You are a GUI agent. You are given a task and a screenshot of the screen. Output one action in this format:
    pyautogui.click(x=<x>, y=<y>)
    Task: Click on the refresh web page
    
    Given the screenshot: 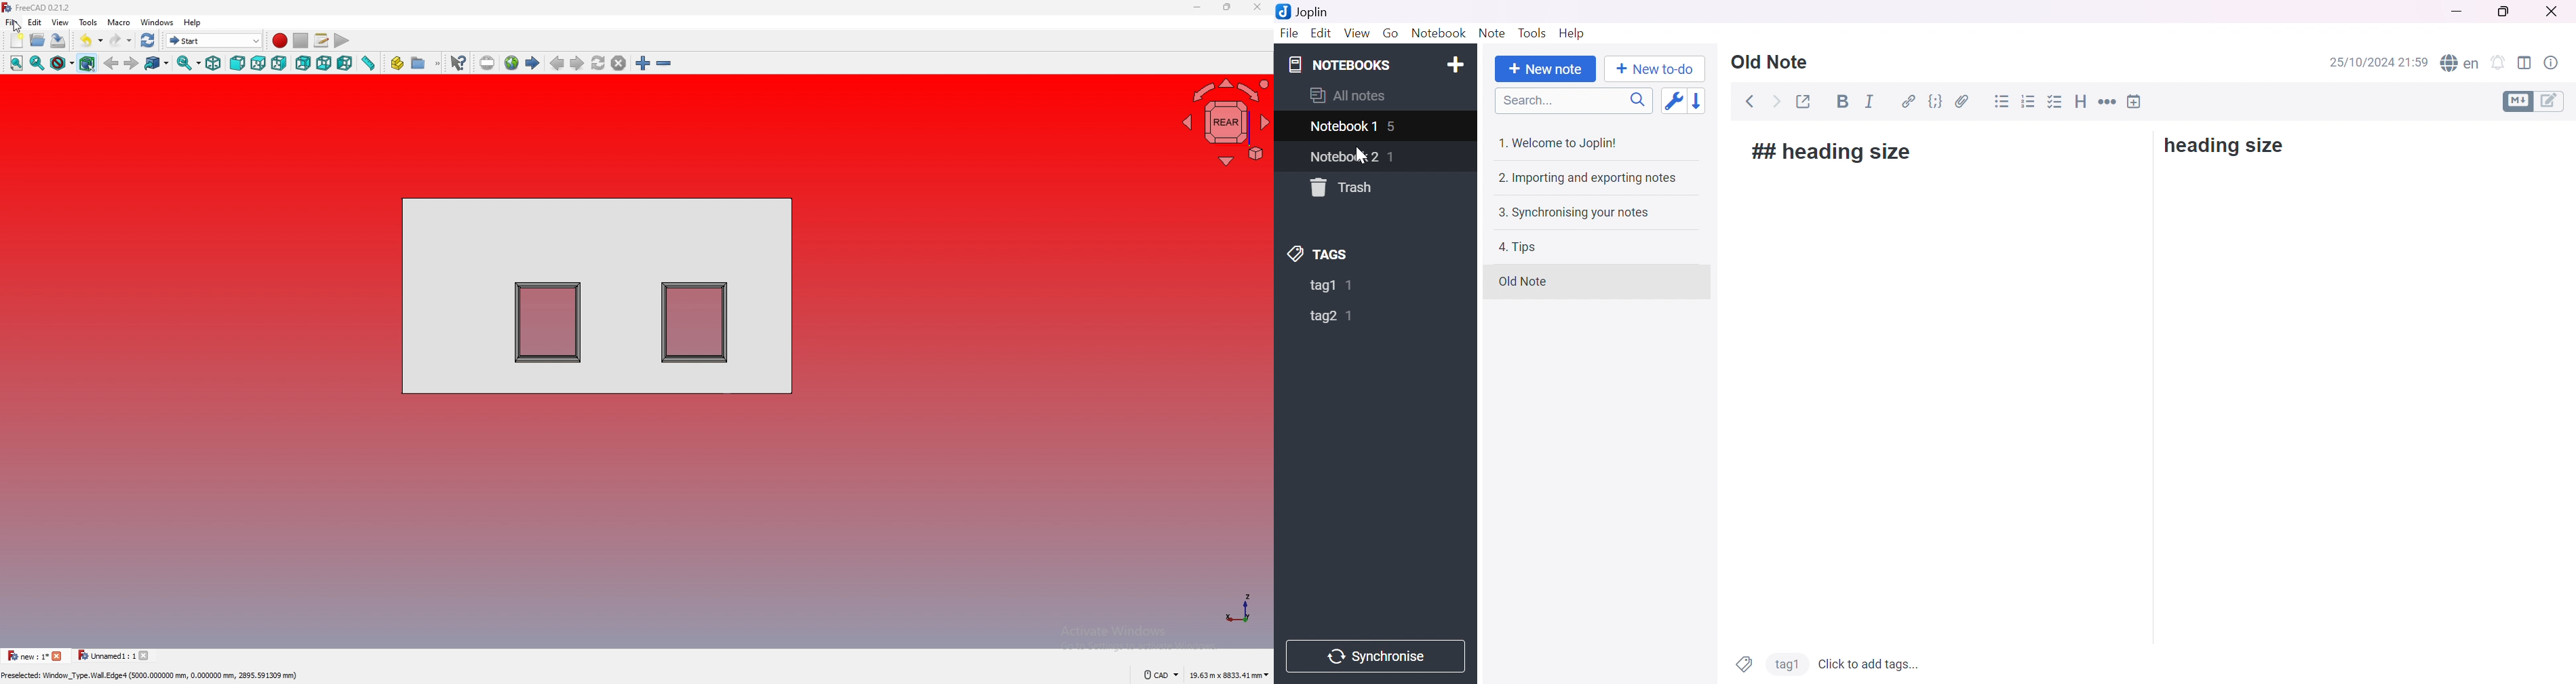 What is the action you would take?
    pyautogui.click(x=599, y=62)
    